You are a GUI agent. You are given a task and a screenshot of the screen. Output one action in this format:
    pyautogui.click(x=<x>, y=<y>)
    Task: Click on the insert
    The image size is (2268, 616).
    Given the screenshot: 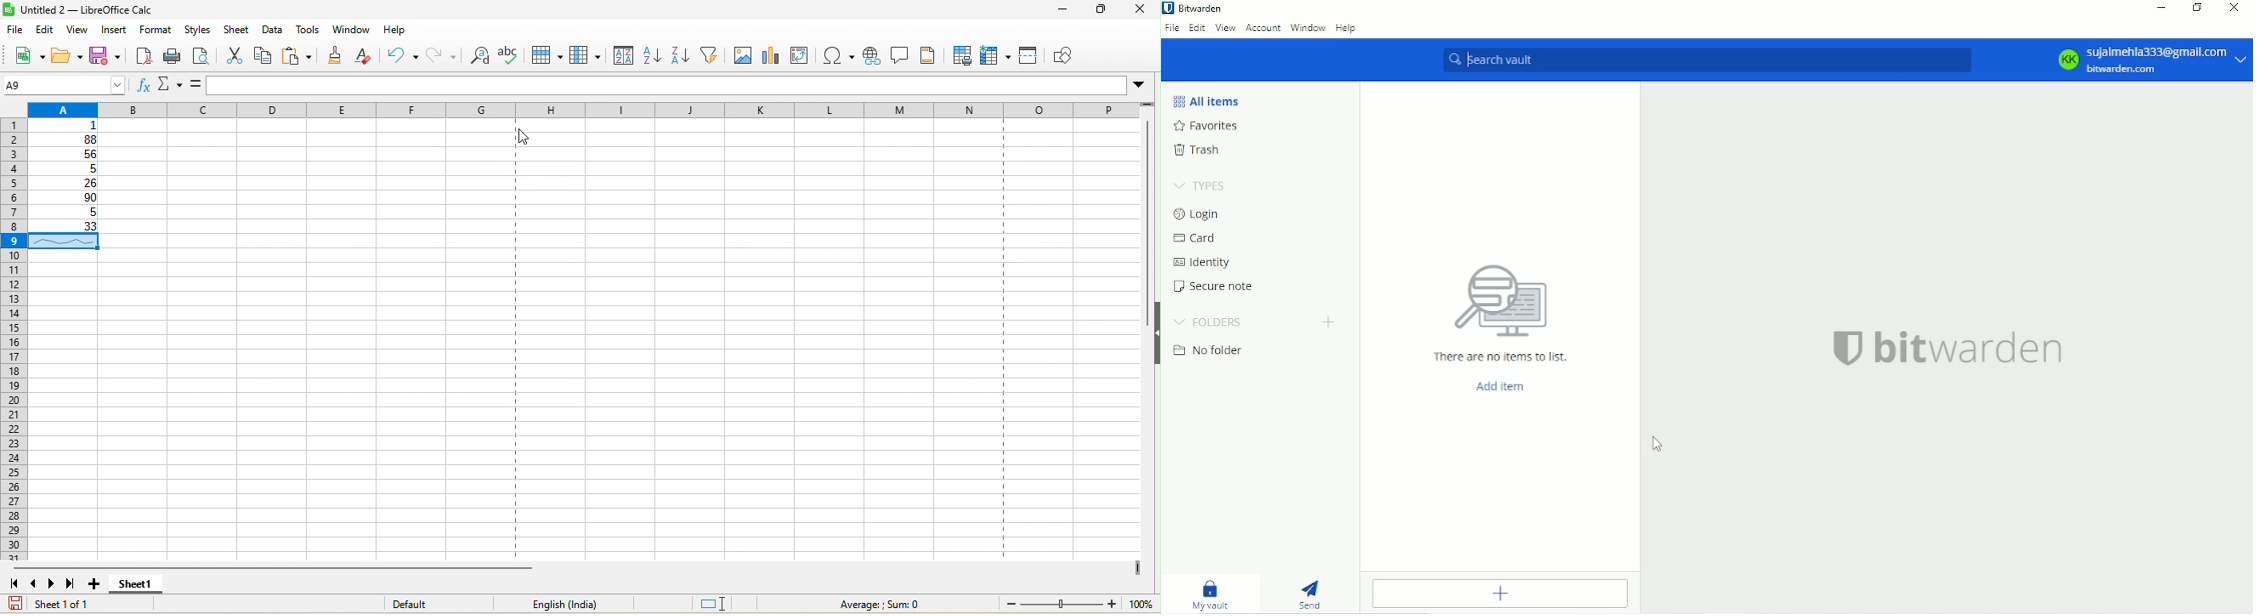 What is the action you would take?
    pyautogui.click(x=116, y=31)
    